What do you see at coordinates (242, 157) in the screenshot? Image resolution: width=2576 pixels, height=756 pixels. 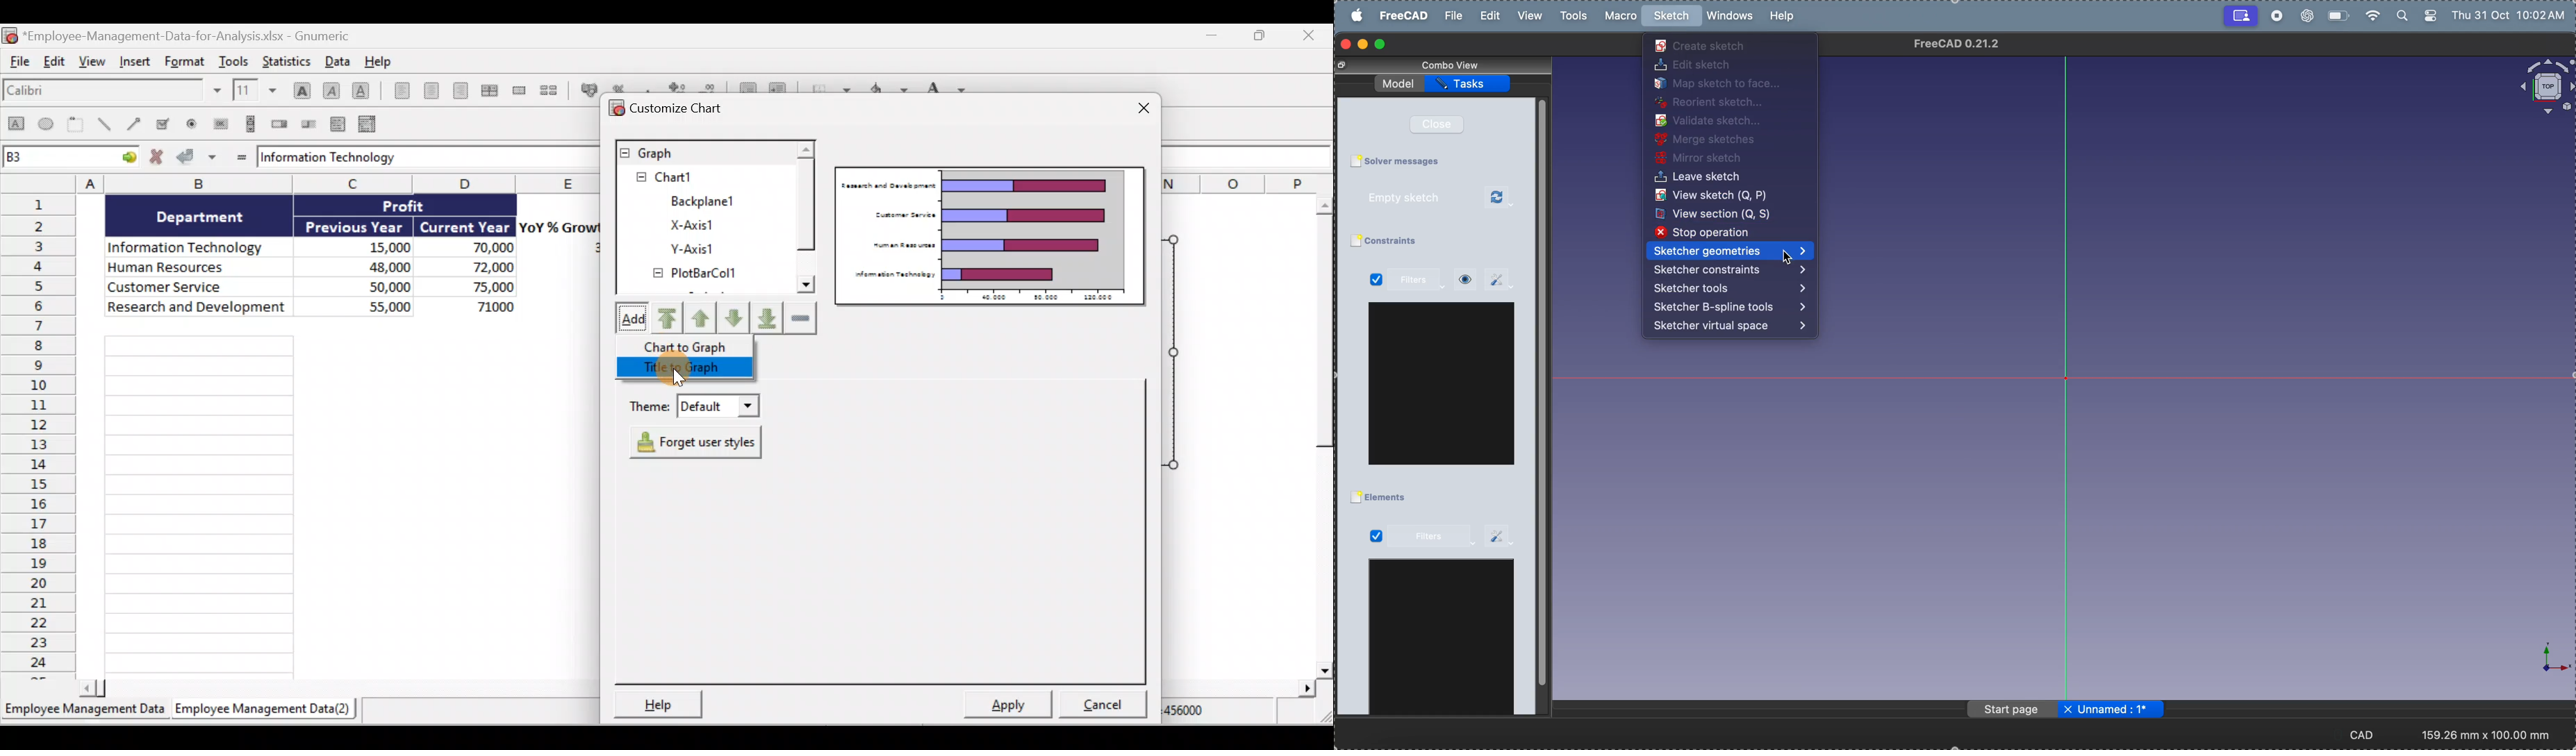 I see `Enter formula` at bounding box center [242, 157].